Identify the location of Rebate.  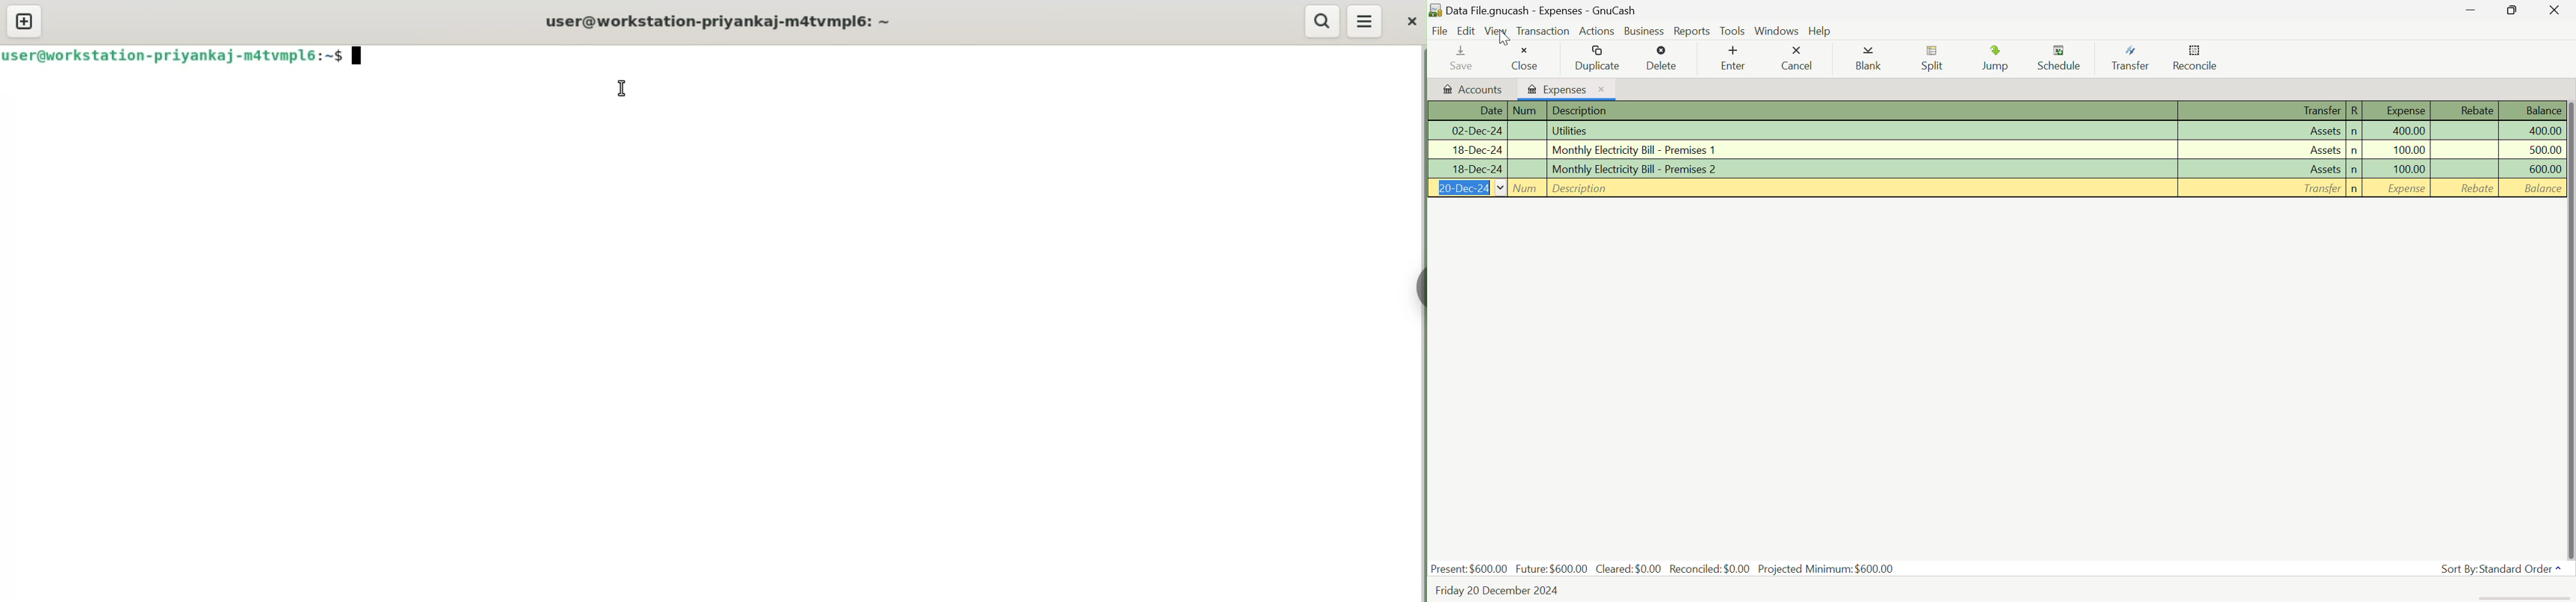
(2464, 149).